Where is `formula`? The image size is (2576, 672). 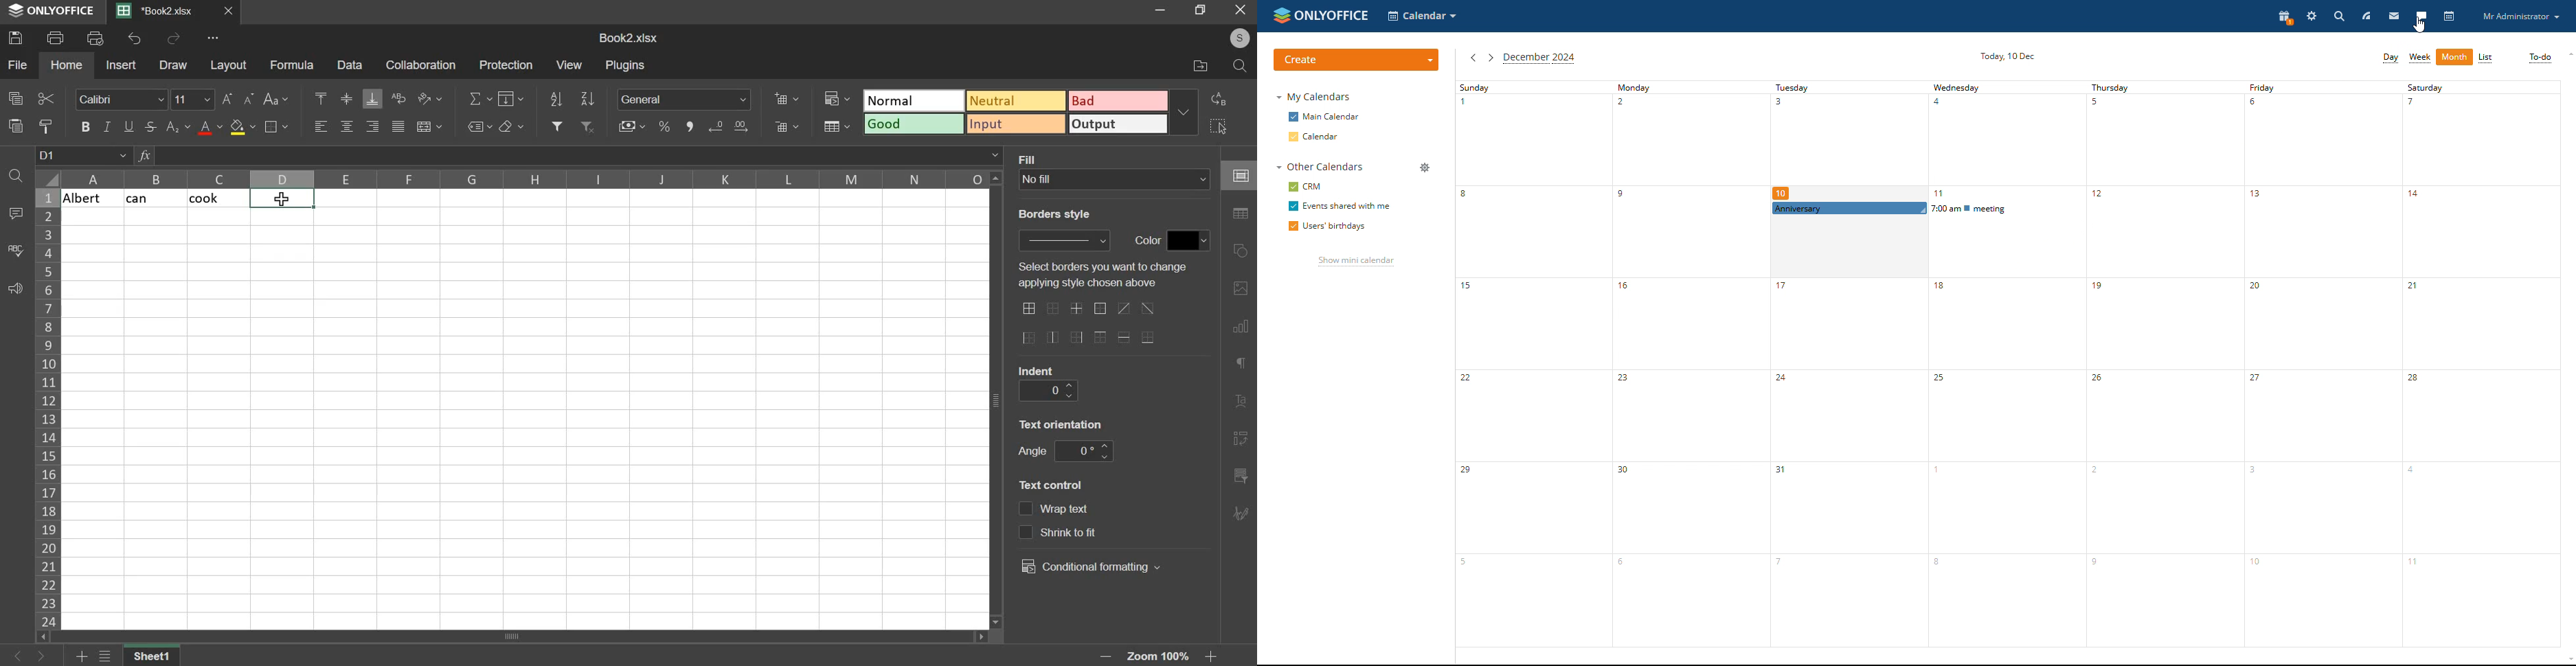 formula is located at coordinates (145, 156).